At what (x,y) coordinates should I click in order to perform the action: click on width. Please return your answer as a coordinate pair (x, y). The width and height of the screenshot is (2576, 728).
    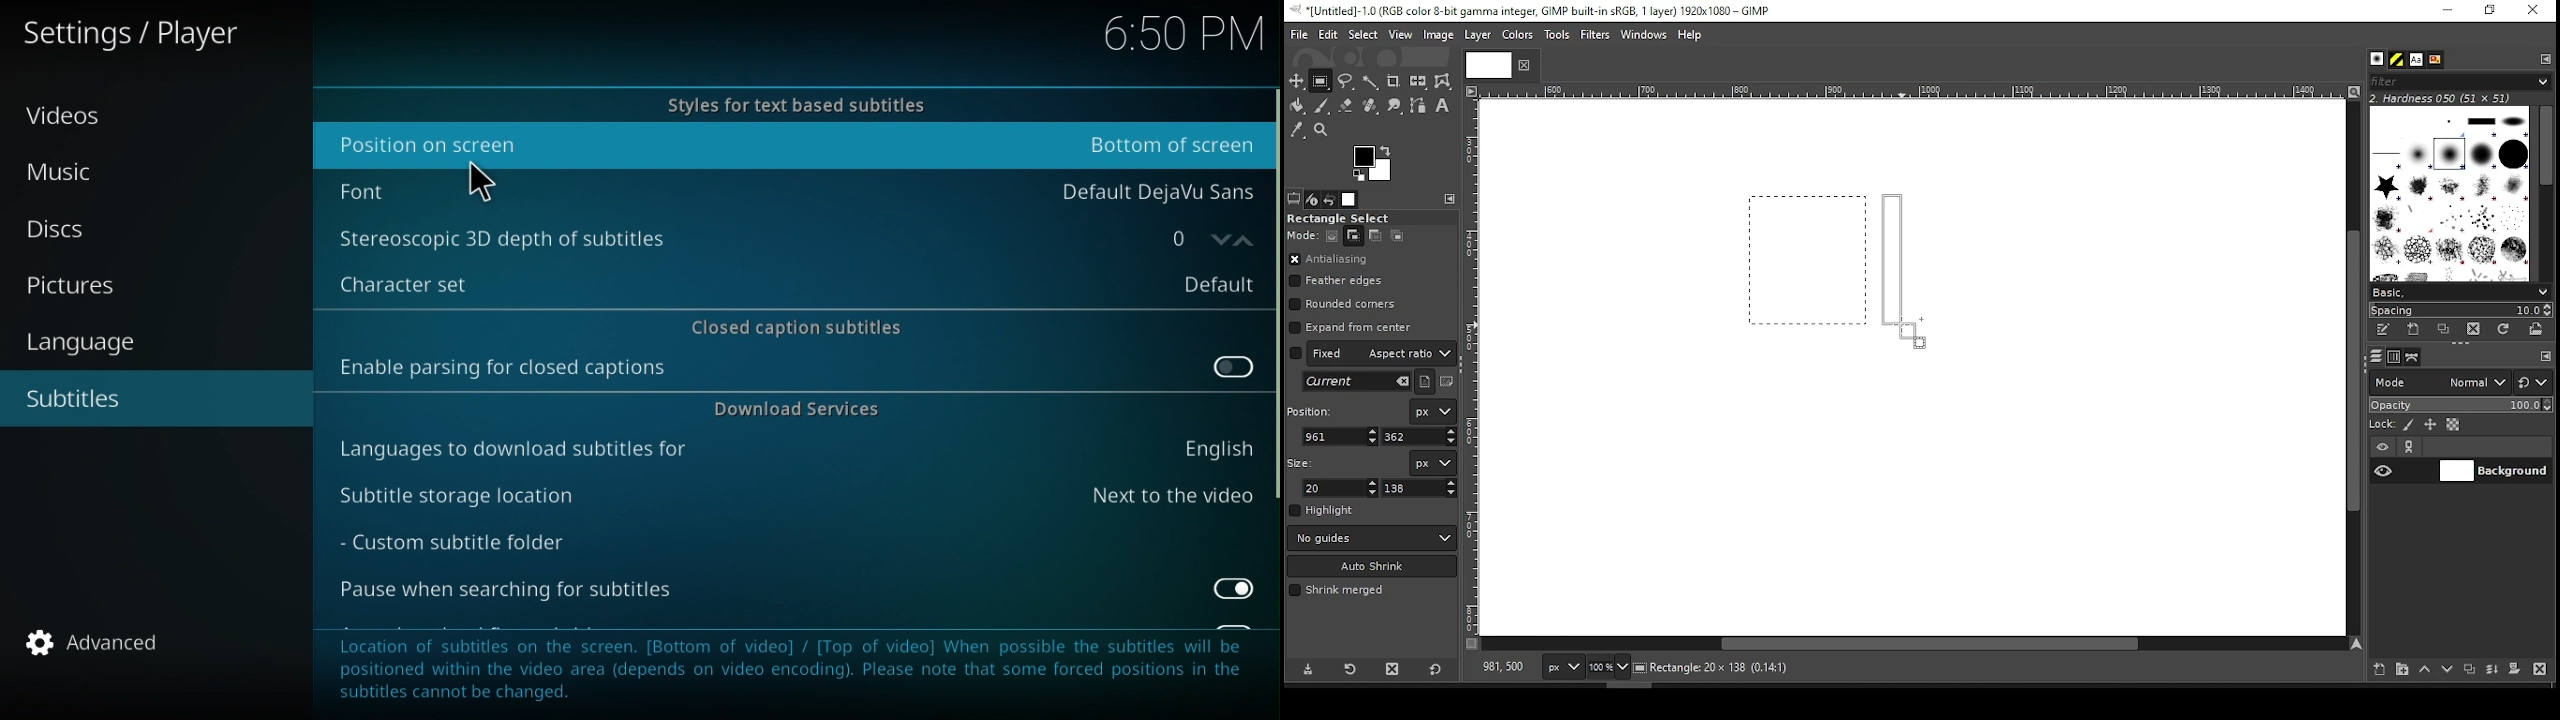
    Looking at the image, I should click on (1342, 488).